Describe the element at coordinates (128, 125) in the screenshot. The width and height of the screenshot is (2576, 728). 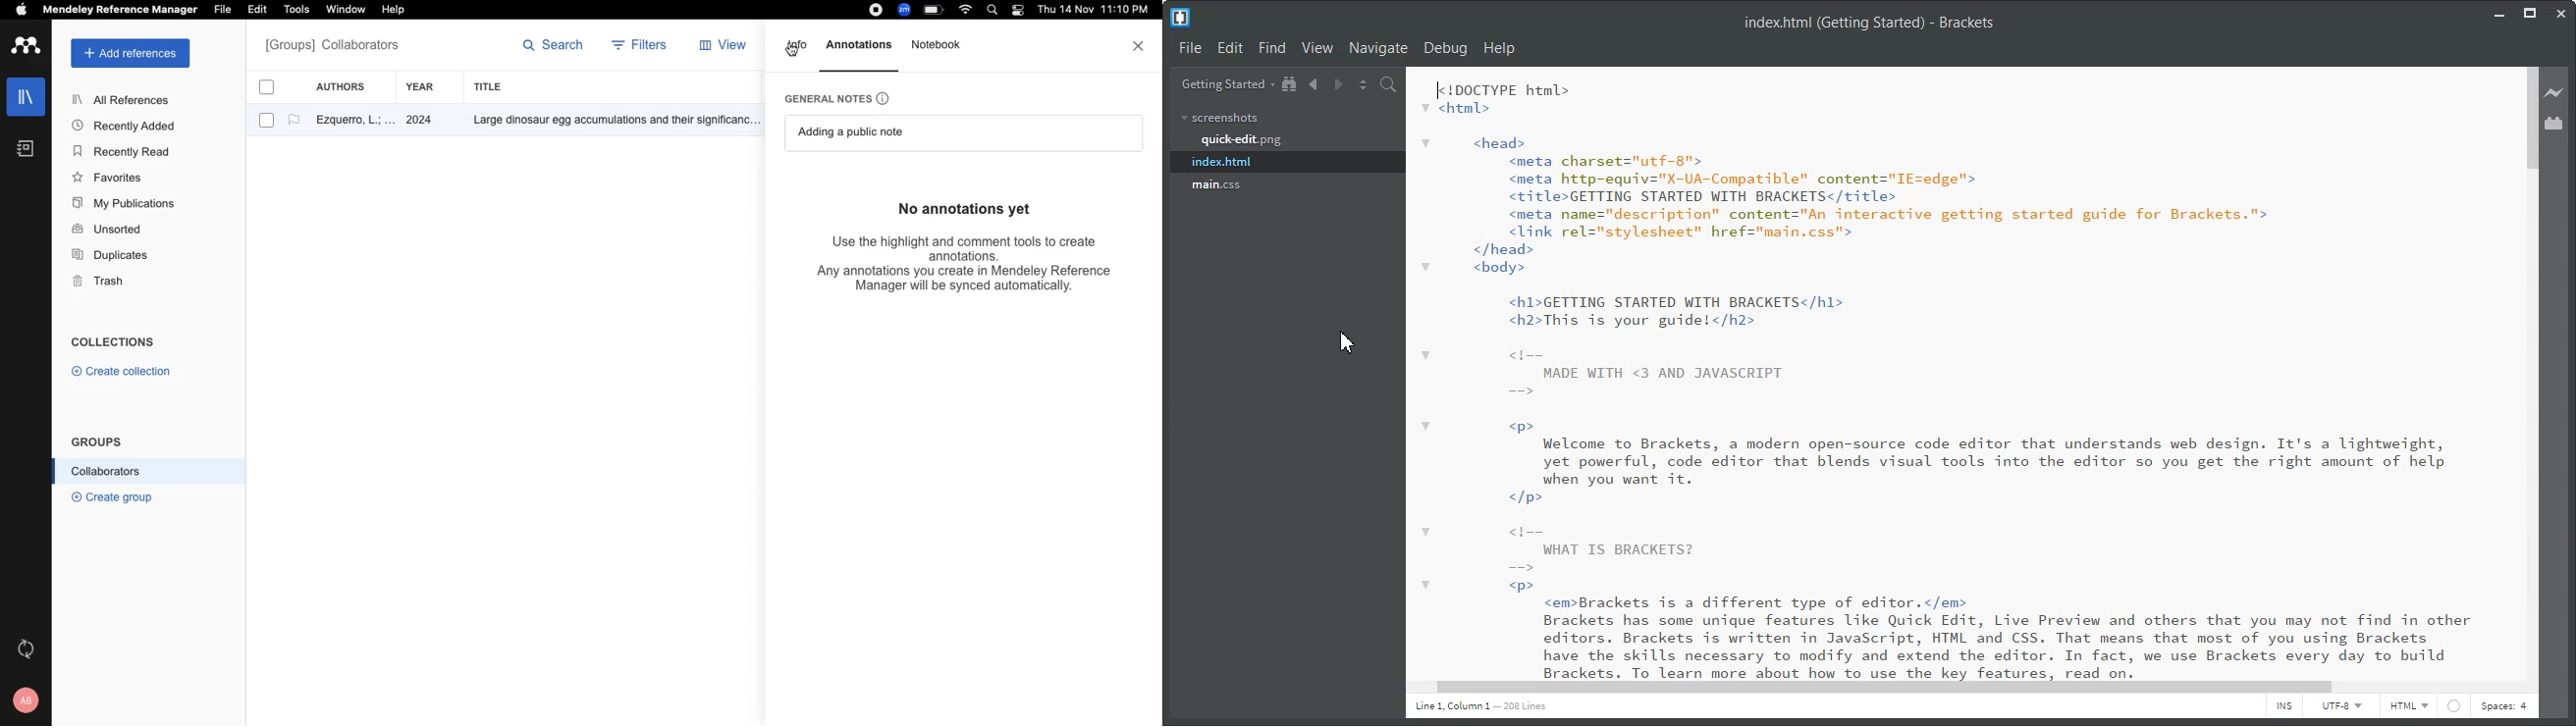
I see `Recently Added` at that location.